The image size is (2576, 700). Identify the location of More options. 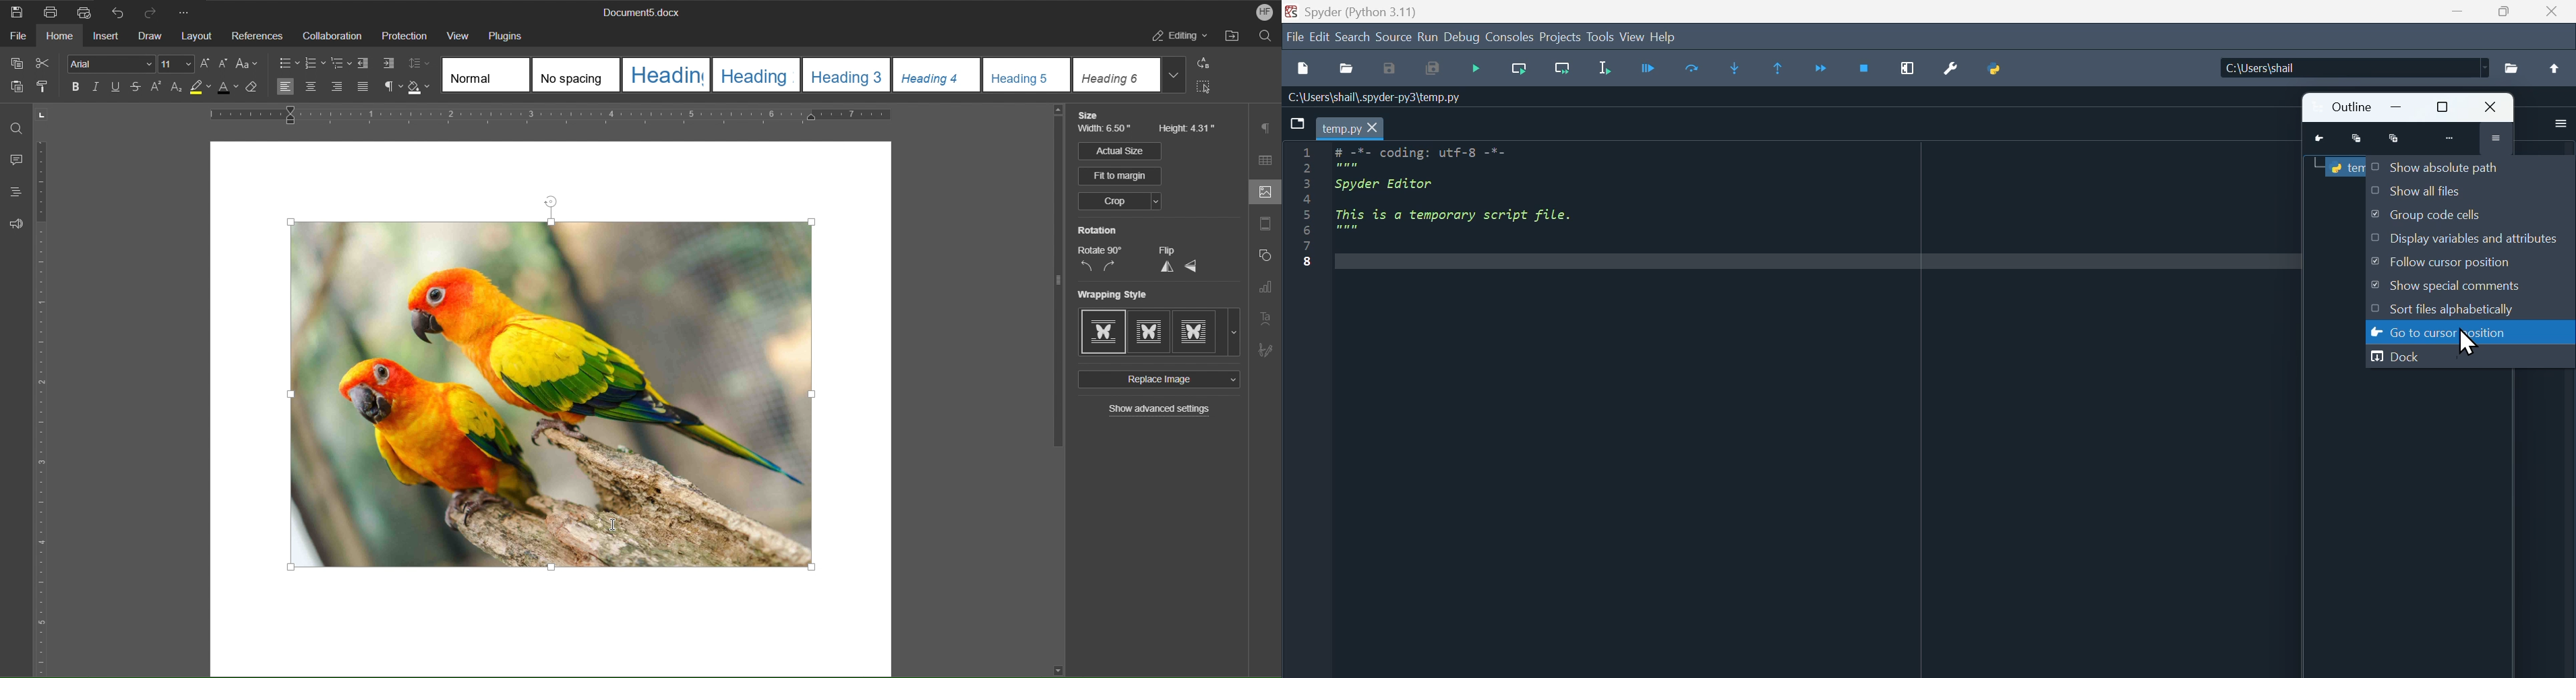
(2560, 123).